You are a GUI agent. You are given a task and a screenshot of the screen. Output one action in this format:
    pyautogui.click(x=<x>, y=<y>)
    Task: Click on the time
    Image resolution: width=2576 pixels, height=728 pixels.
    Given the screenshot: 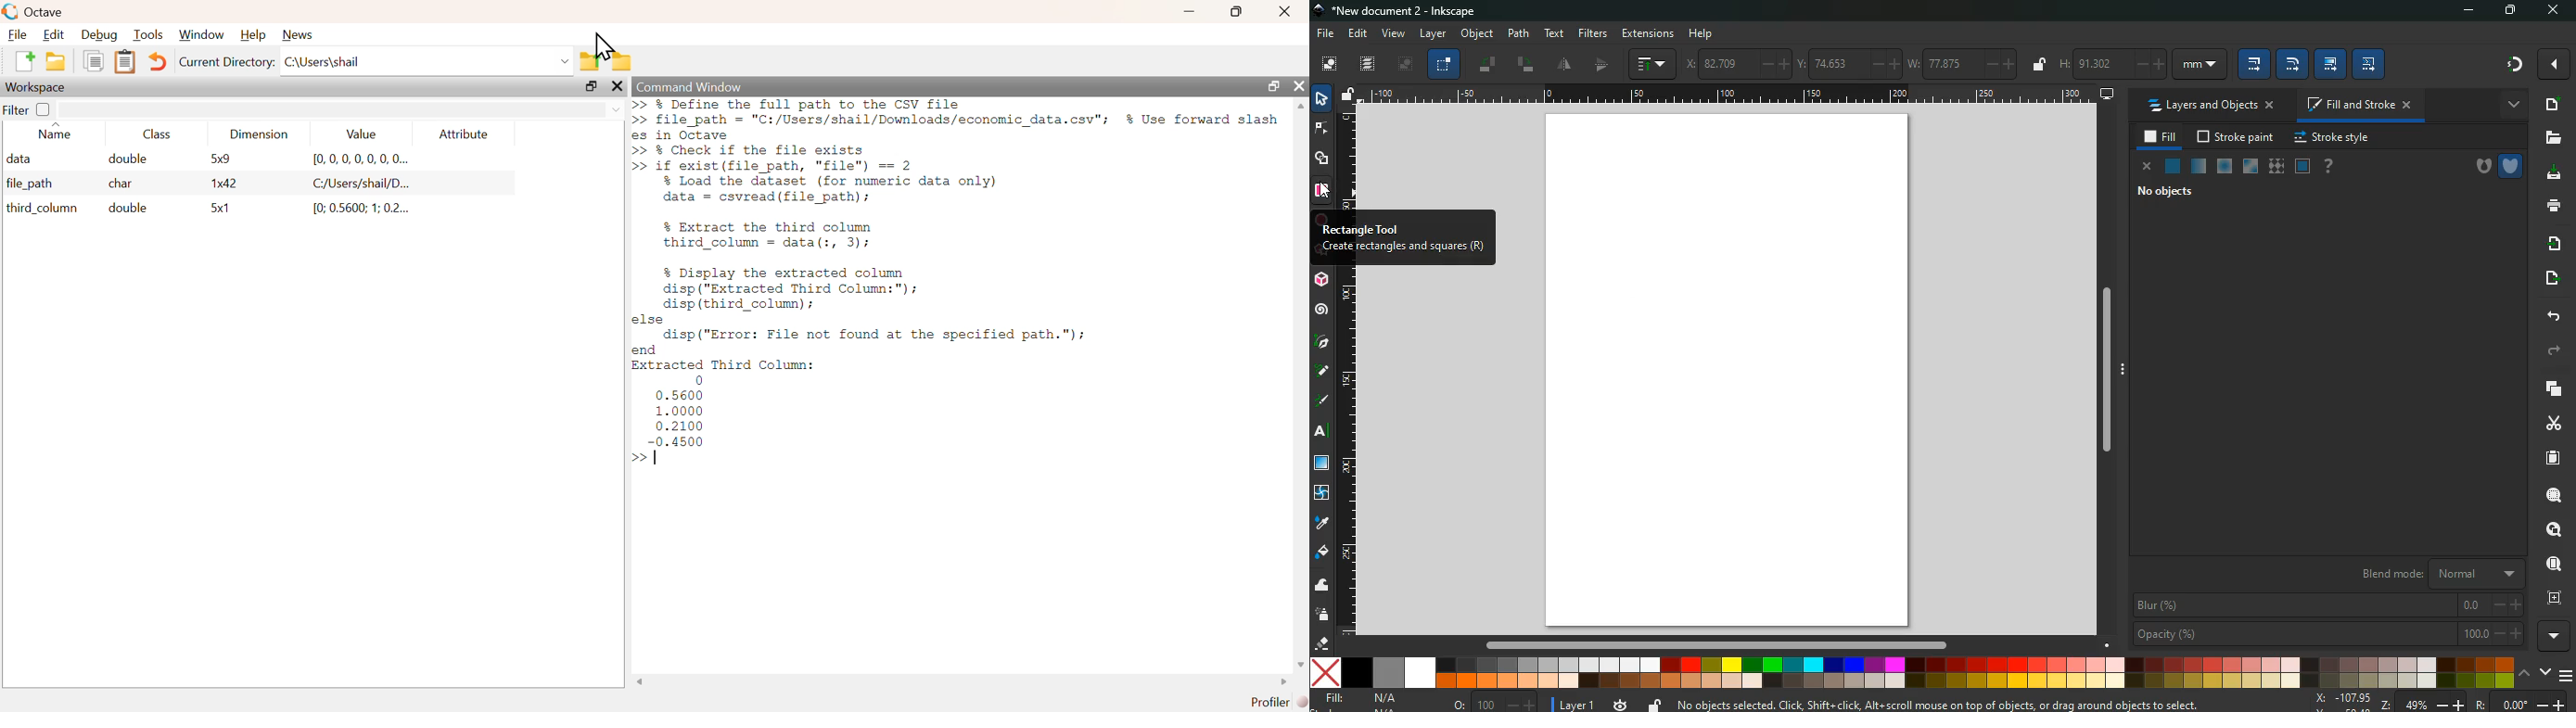 What is the action you would take?
    pyautogui.click(x=1618, y=704)
    